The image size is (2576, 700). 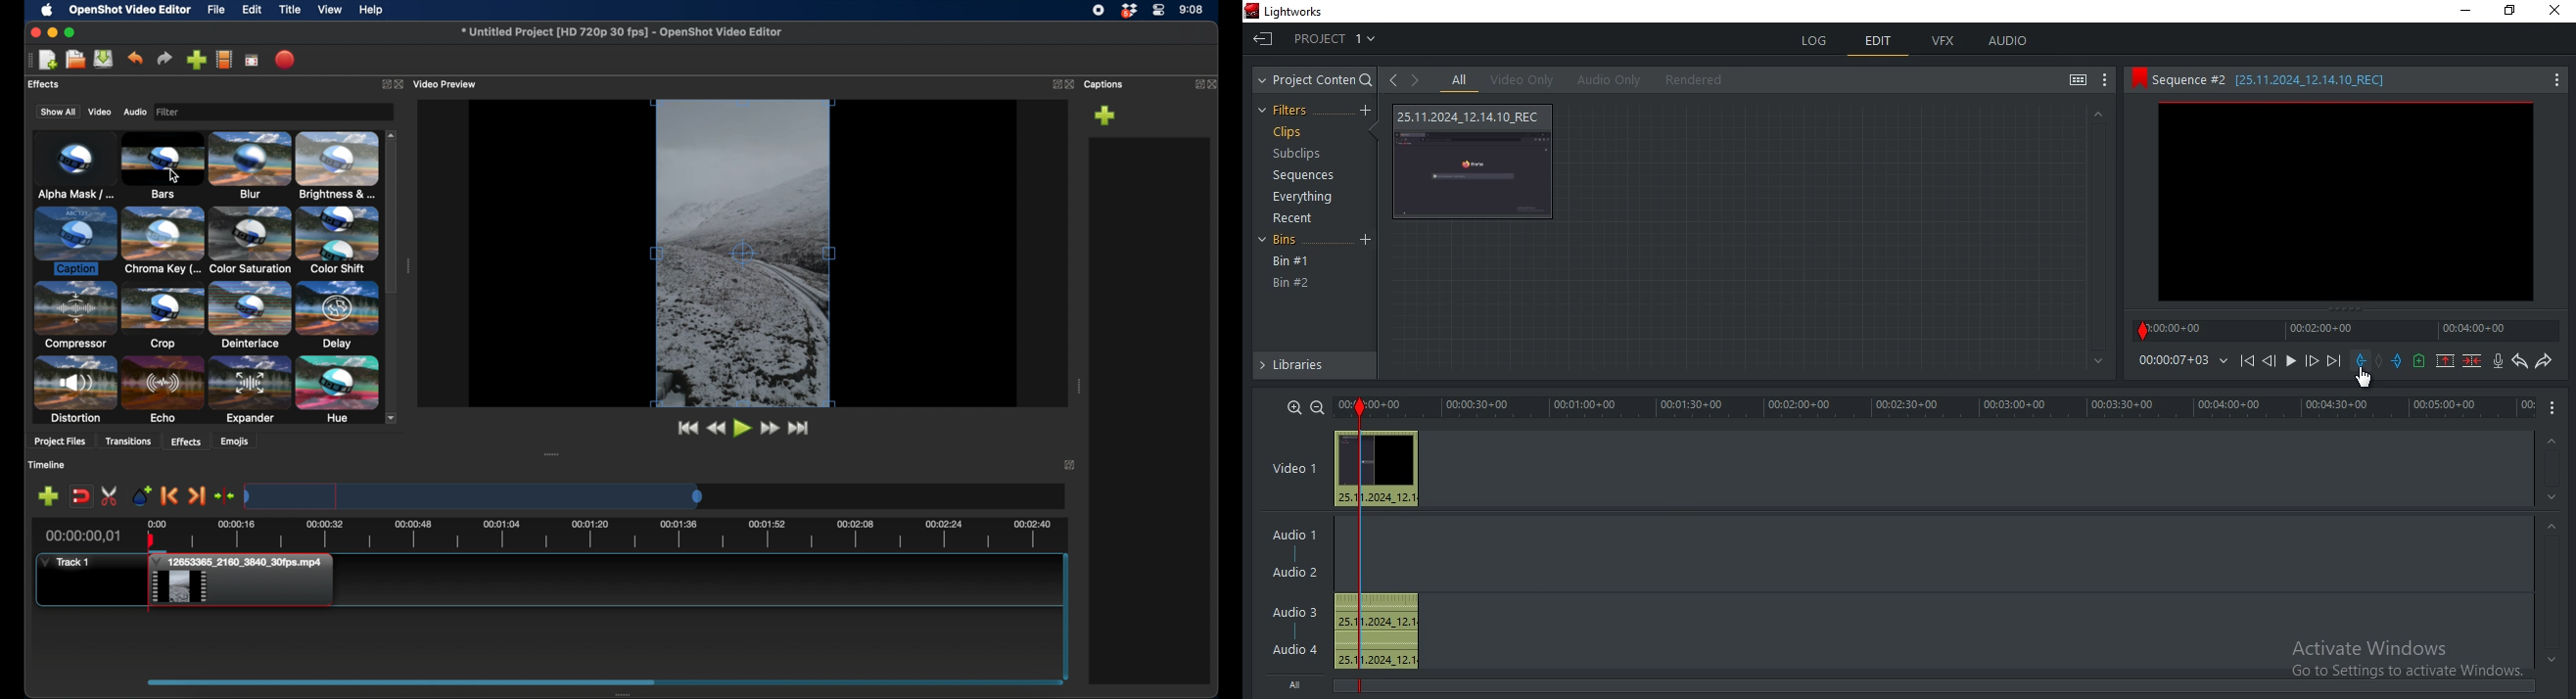 I want to click on scroll down arrow, so click(x=395, y=417).